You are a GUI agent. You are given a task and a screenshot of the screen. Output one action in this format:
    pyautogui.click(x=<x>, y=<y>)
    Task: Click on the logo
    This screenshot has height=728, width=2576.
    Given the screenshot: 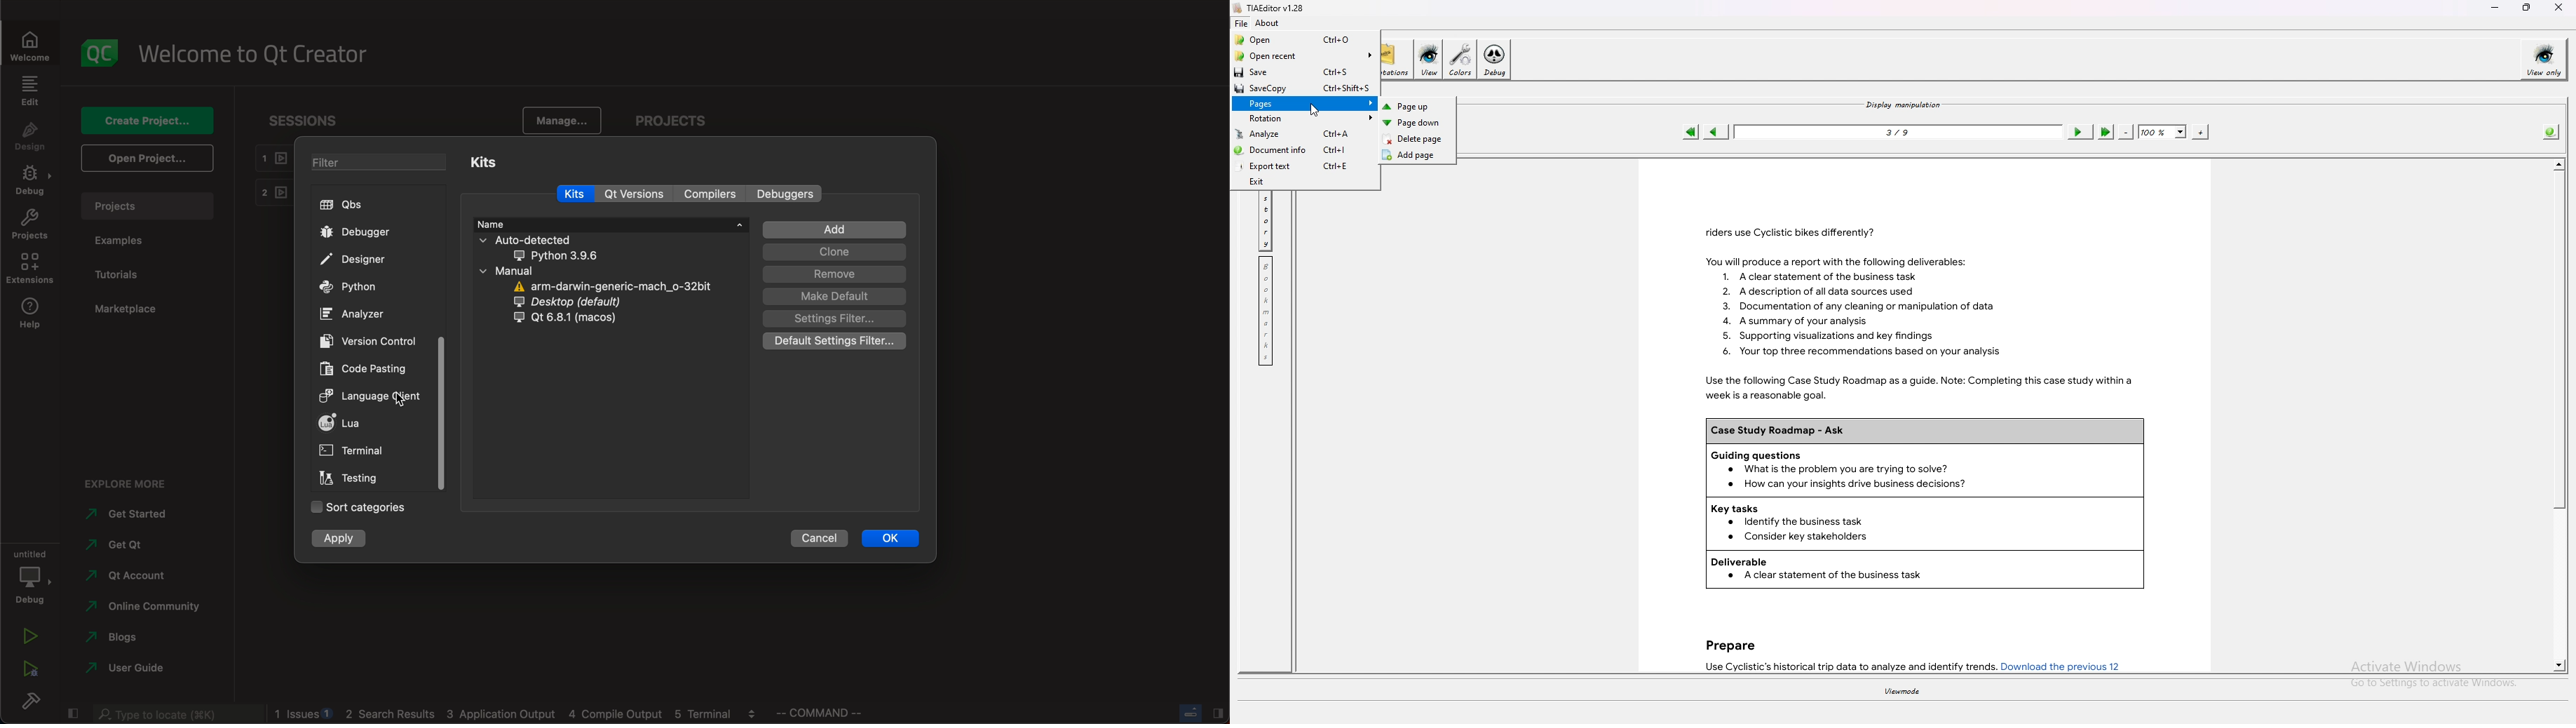 What is the action you would take?
    pyautogui.click(x=102, y=53)
    